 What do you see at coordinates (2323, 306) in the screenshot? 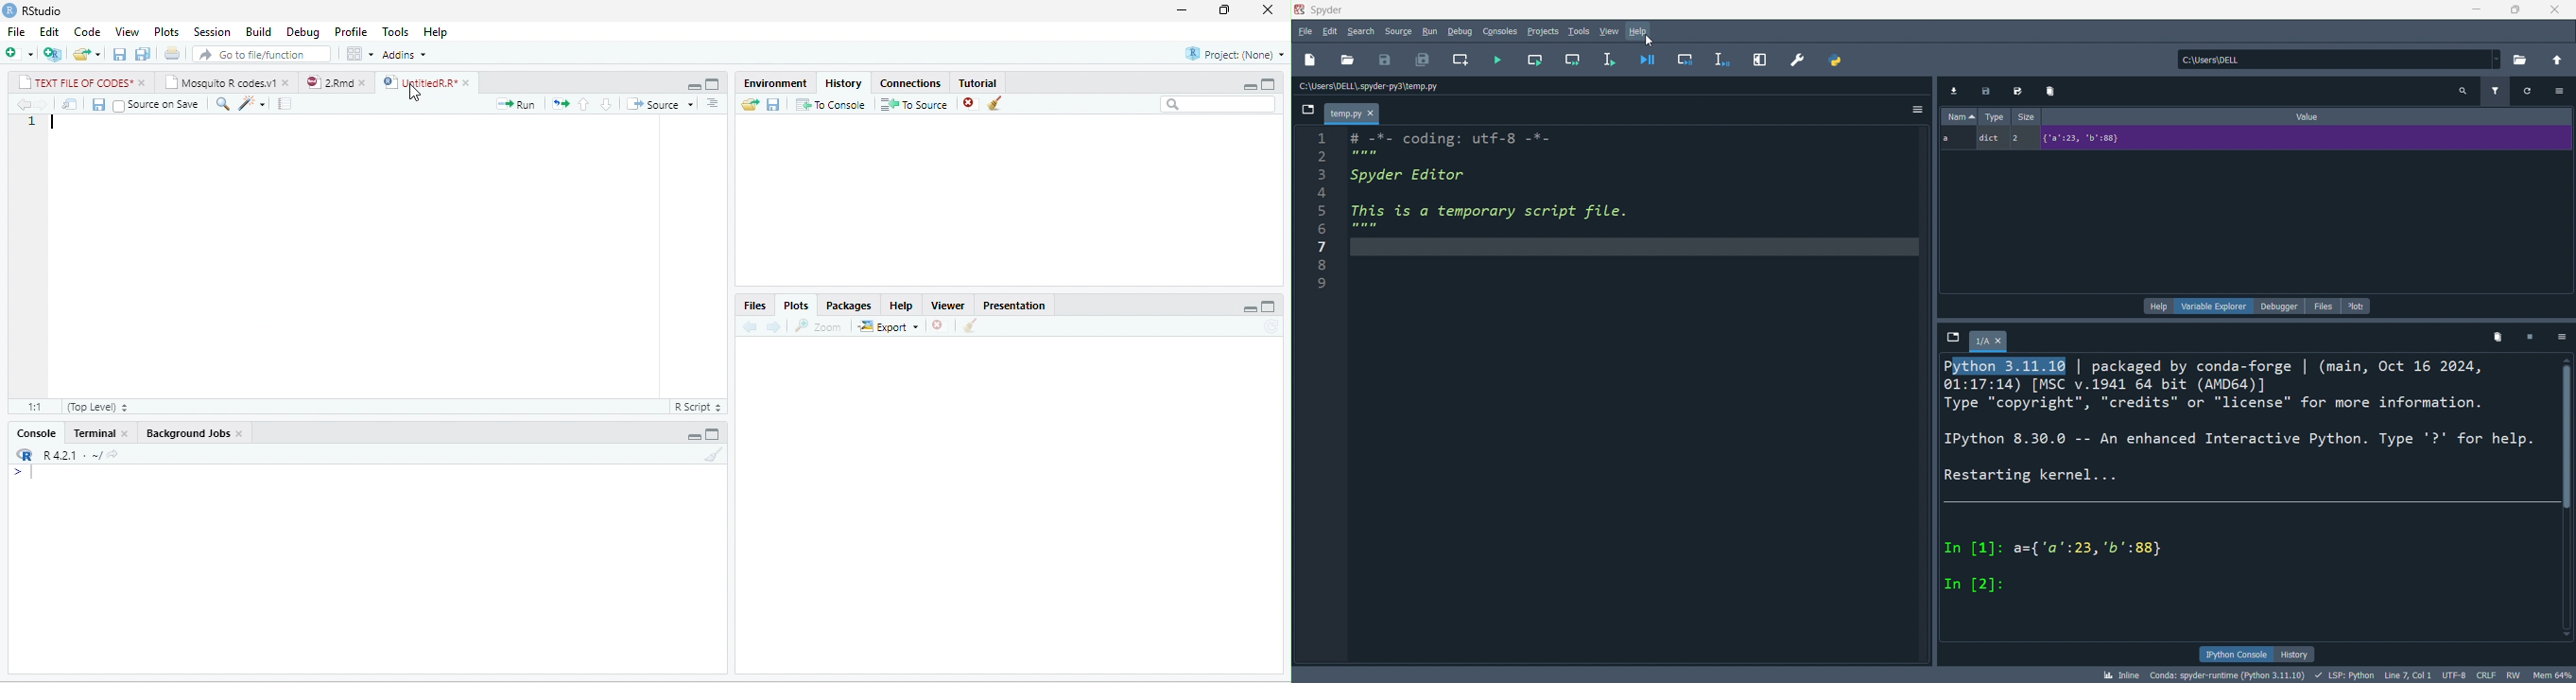
I see `files` at bounding box center [2323, 306].